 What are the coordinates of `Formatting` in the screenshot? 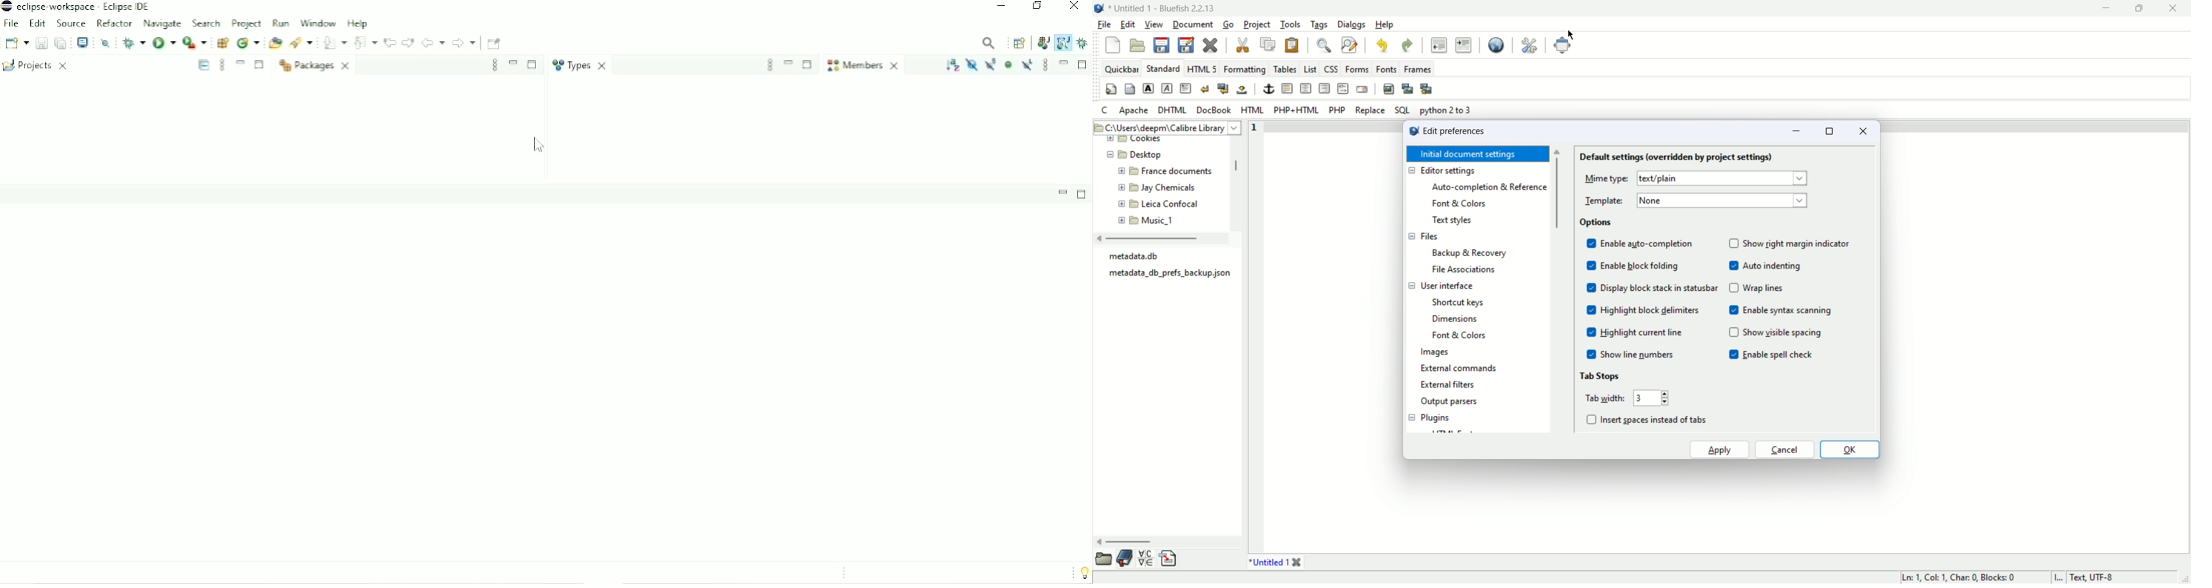 It's located at (1245, 69).